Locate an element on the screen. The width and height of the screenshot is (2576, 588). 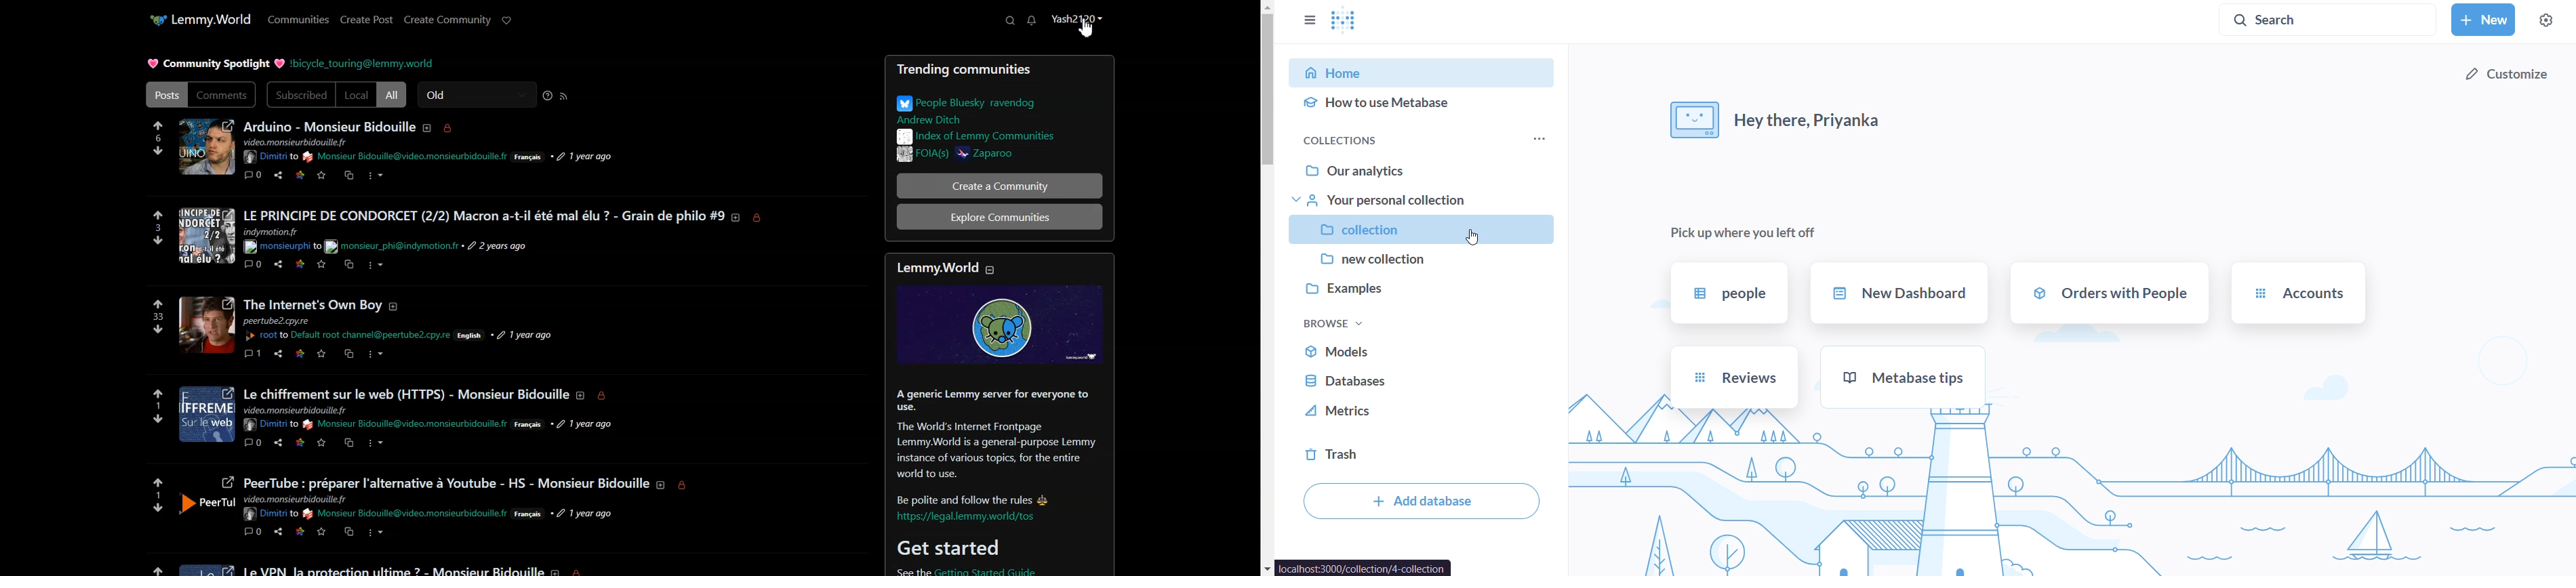
Support Lemmy is located at coordinates (507, 21).